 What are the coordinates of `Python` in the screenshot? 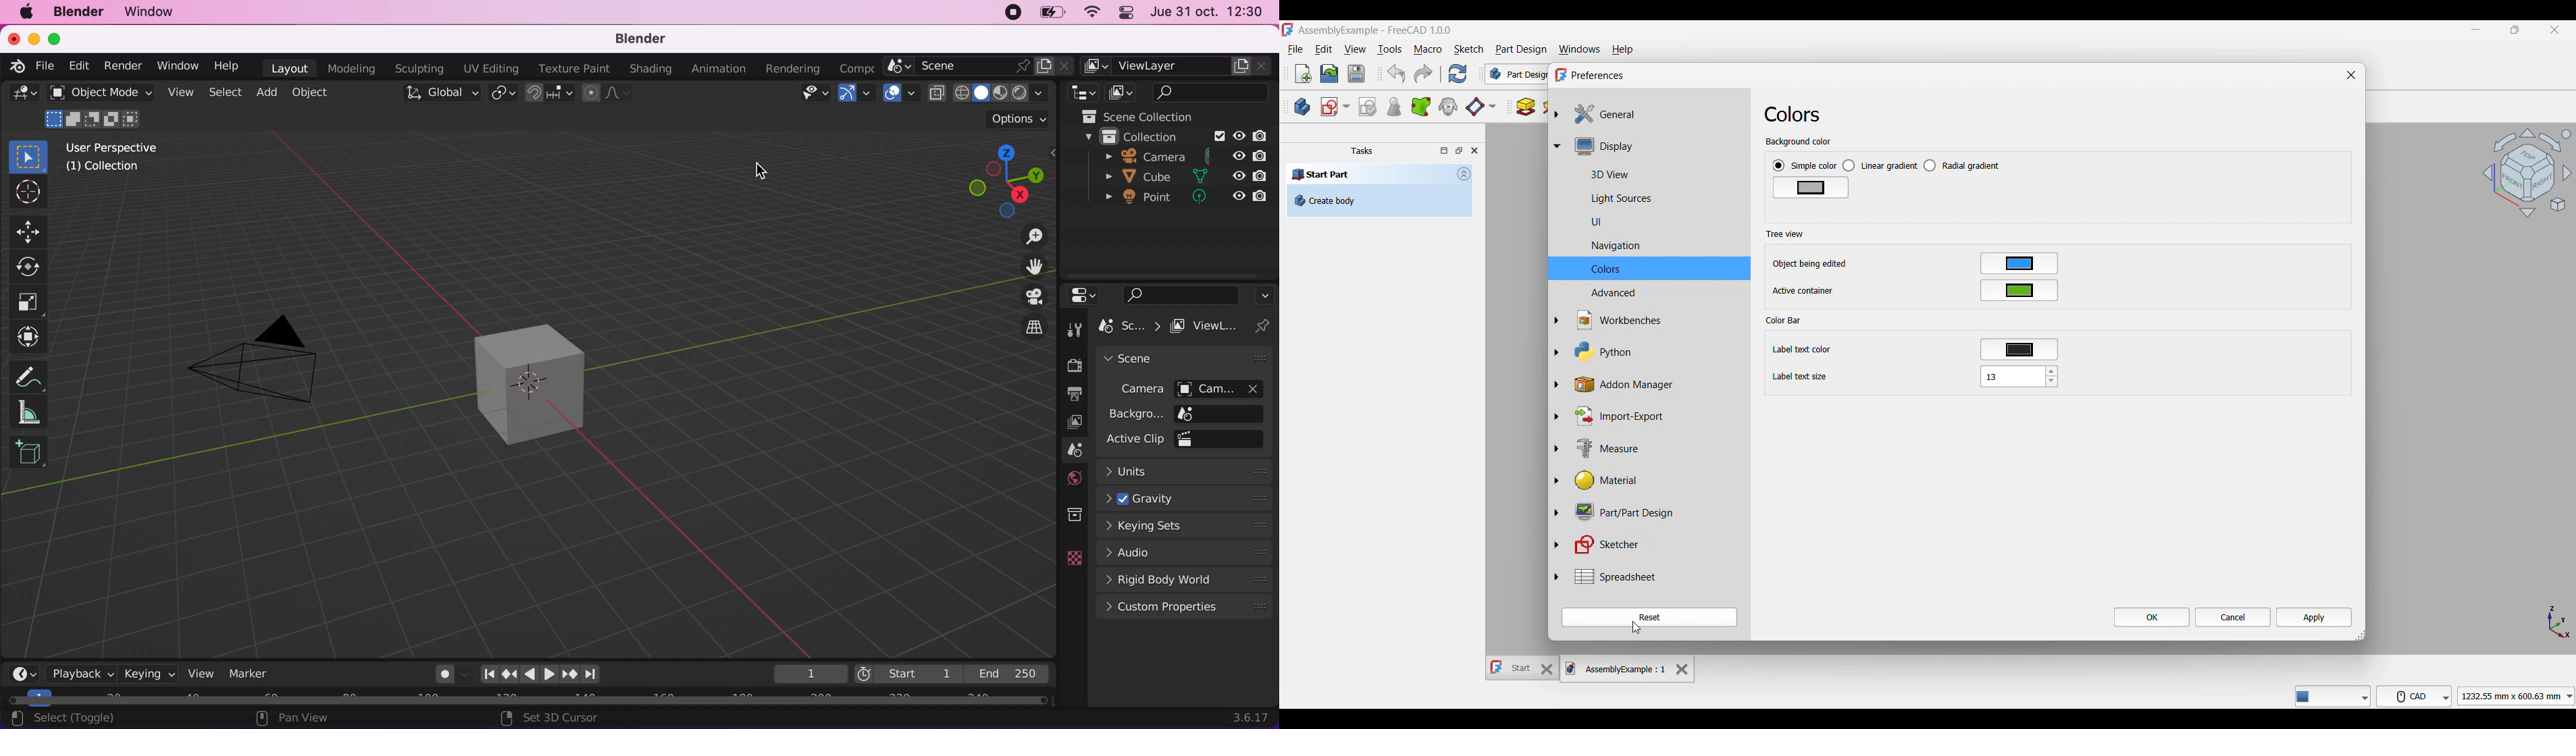 It's located at (1595, 352).